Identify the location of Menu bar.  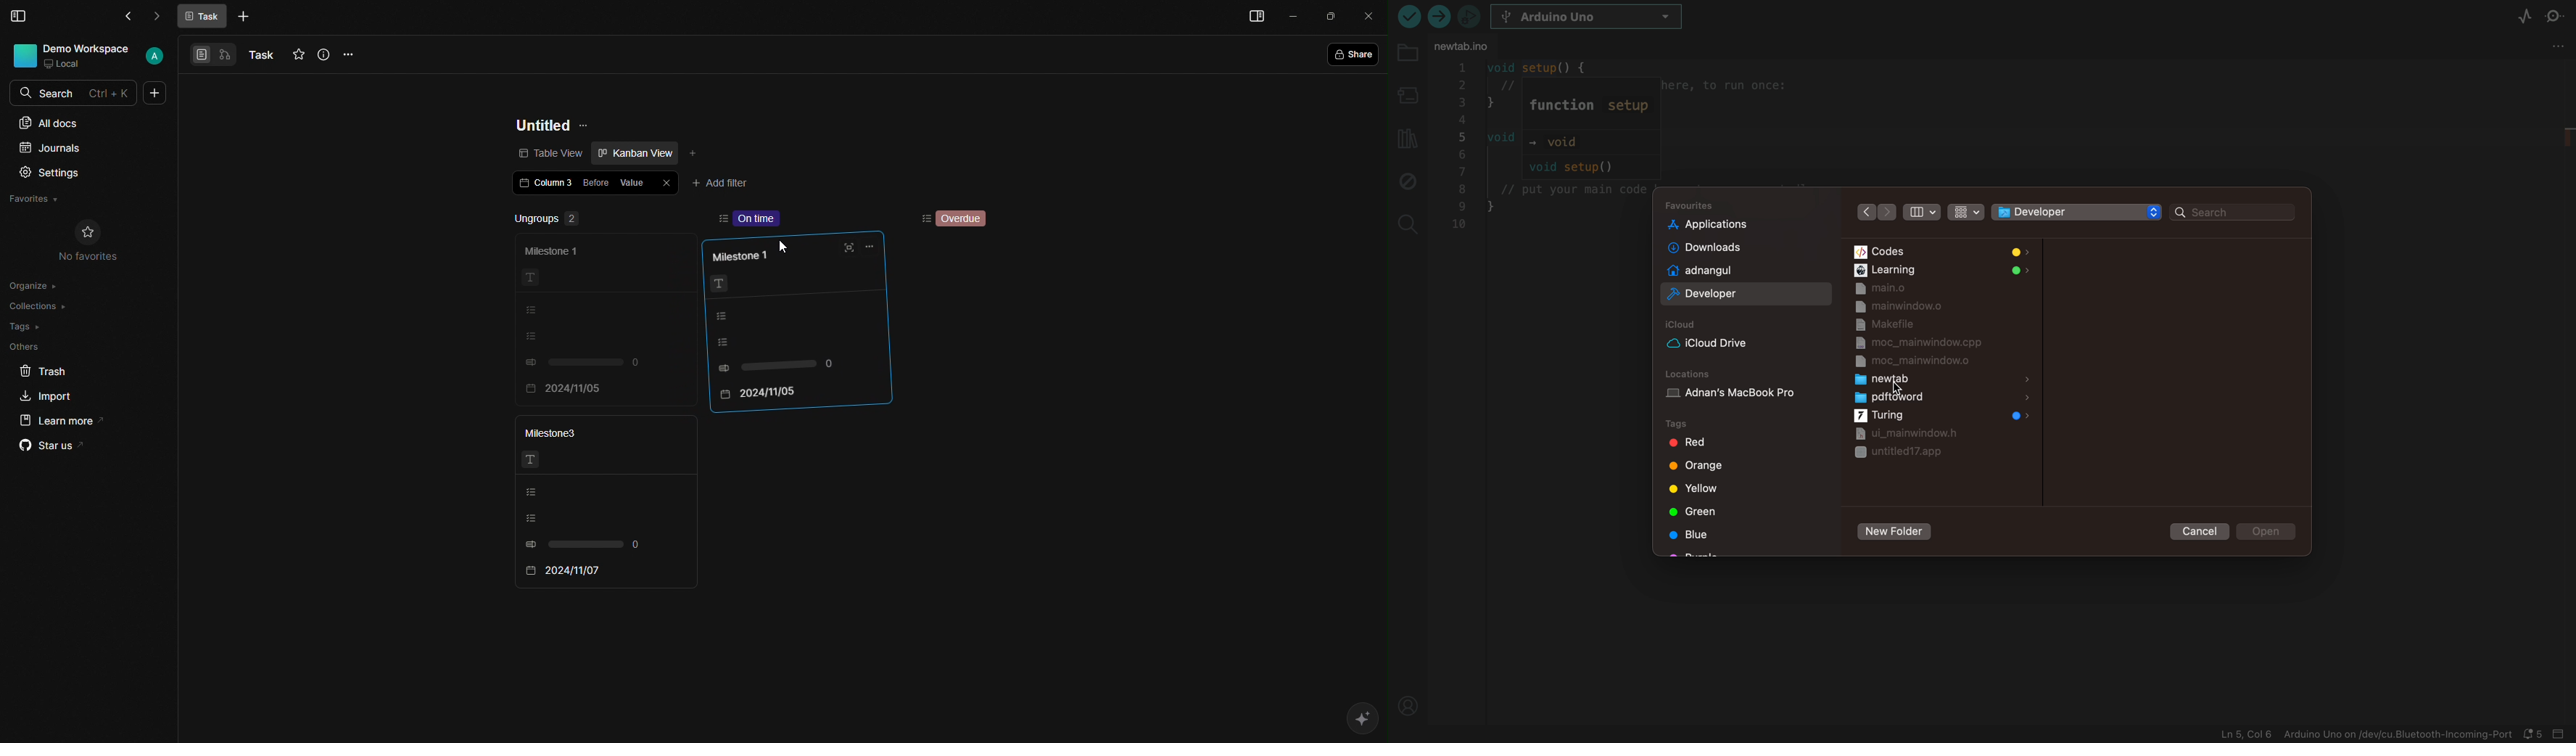
(1252, 18).